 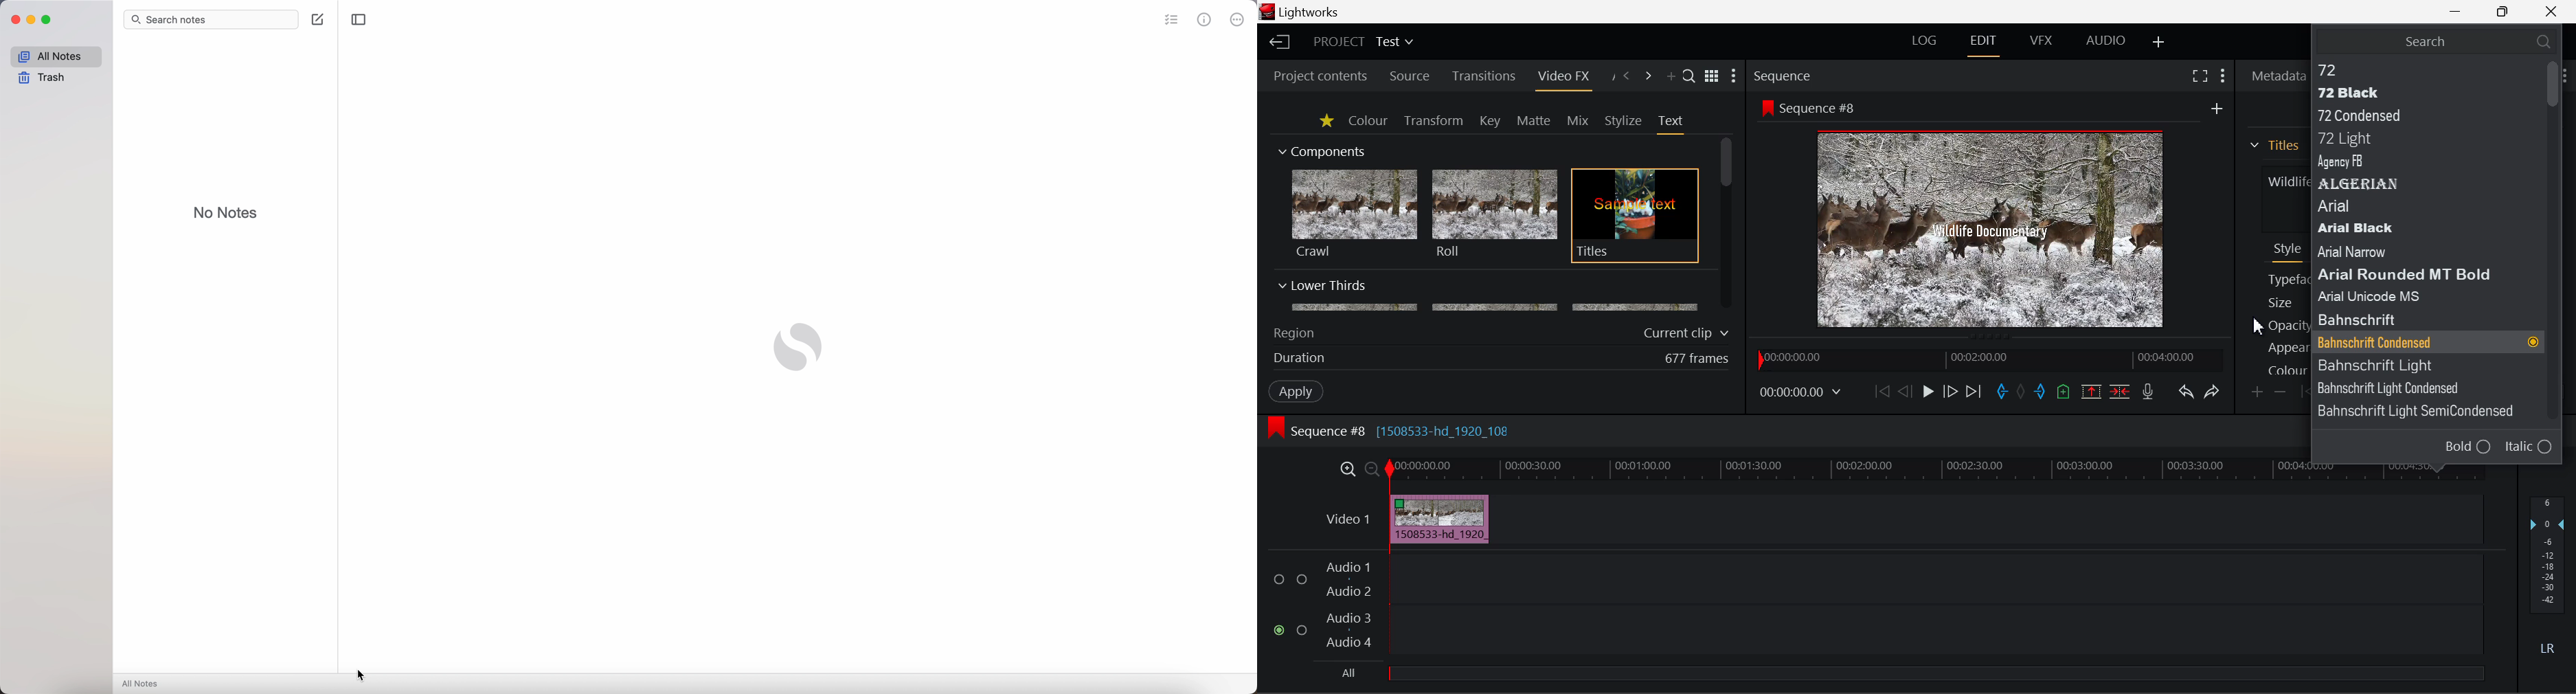 What do you see at coordinates (1282, 580) in the screenshot?
I see `checkbox` at bounding box center [1282, 580].